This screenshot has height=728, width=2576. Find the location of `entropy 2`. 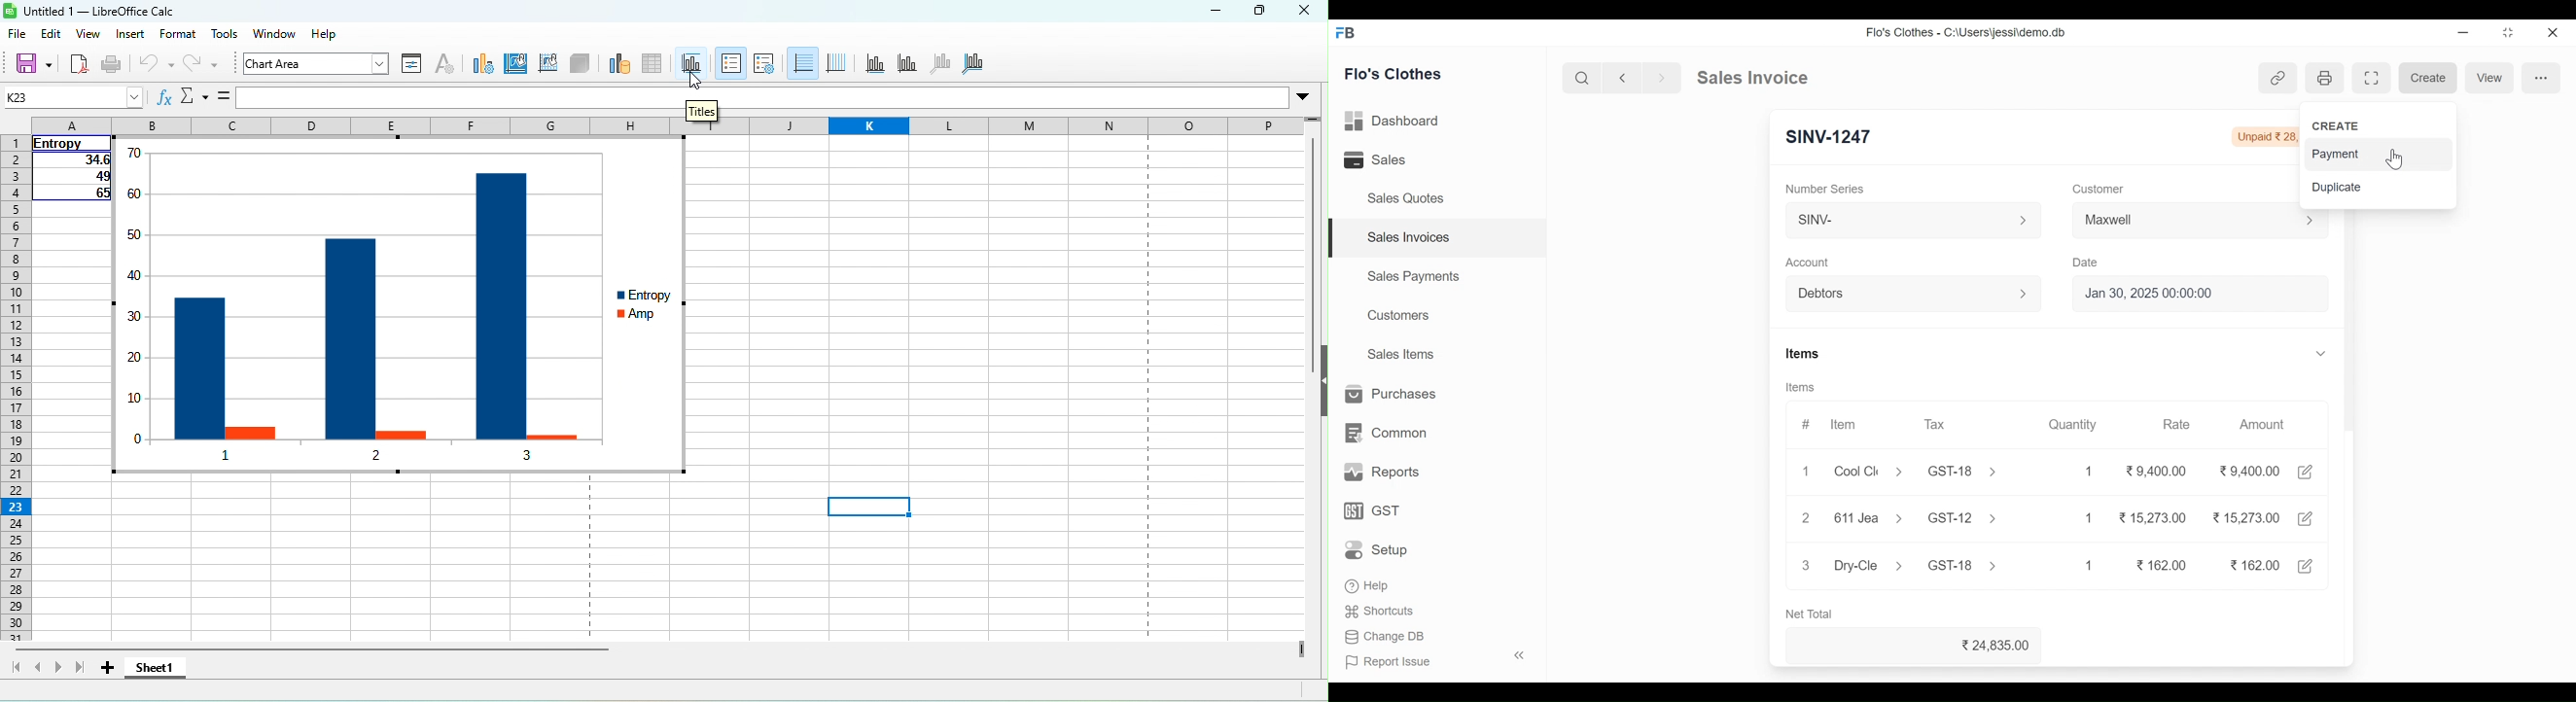

entropy 2 is located at coordinates (349, 338).